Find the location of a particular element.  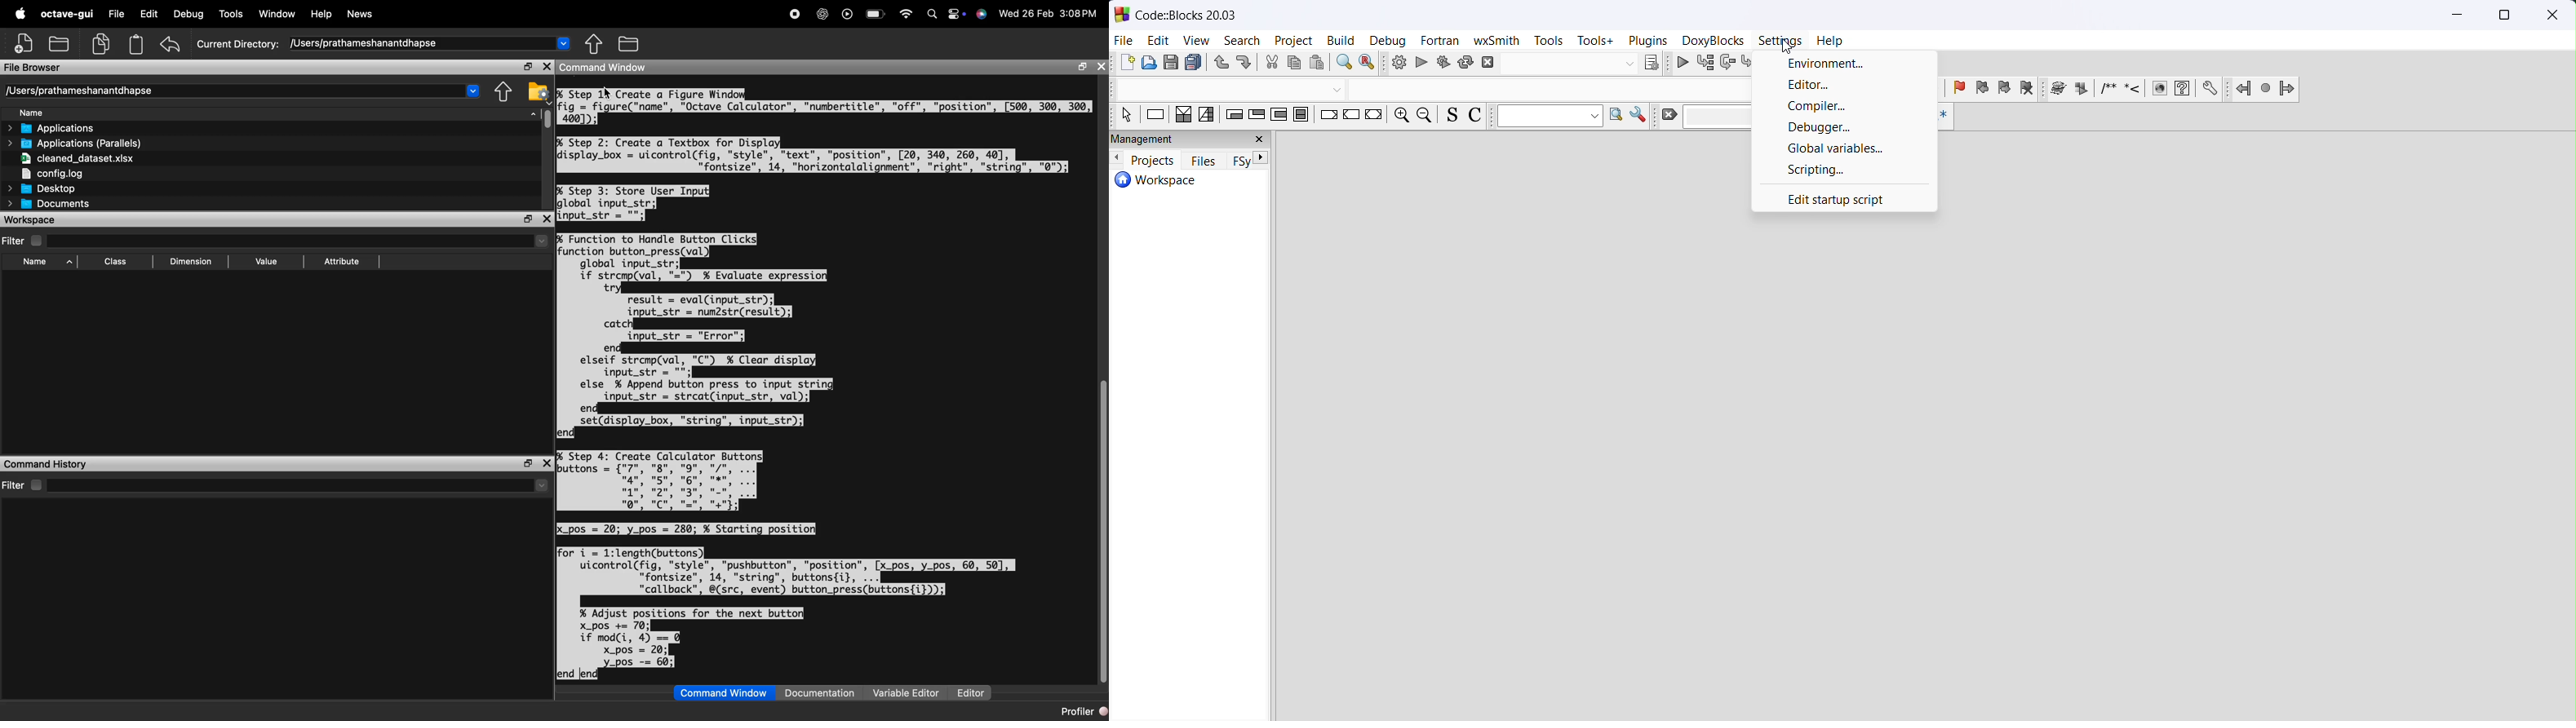

run search  is located at coordinates (1617, 117).